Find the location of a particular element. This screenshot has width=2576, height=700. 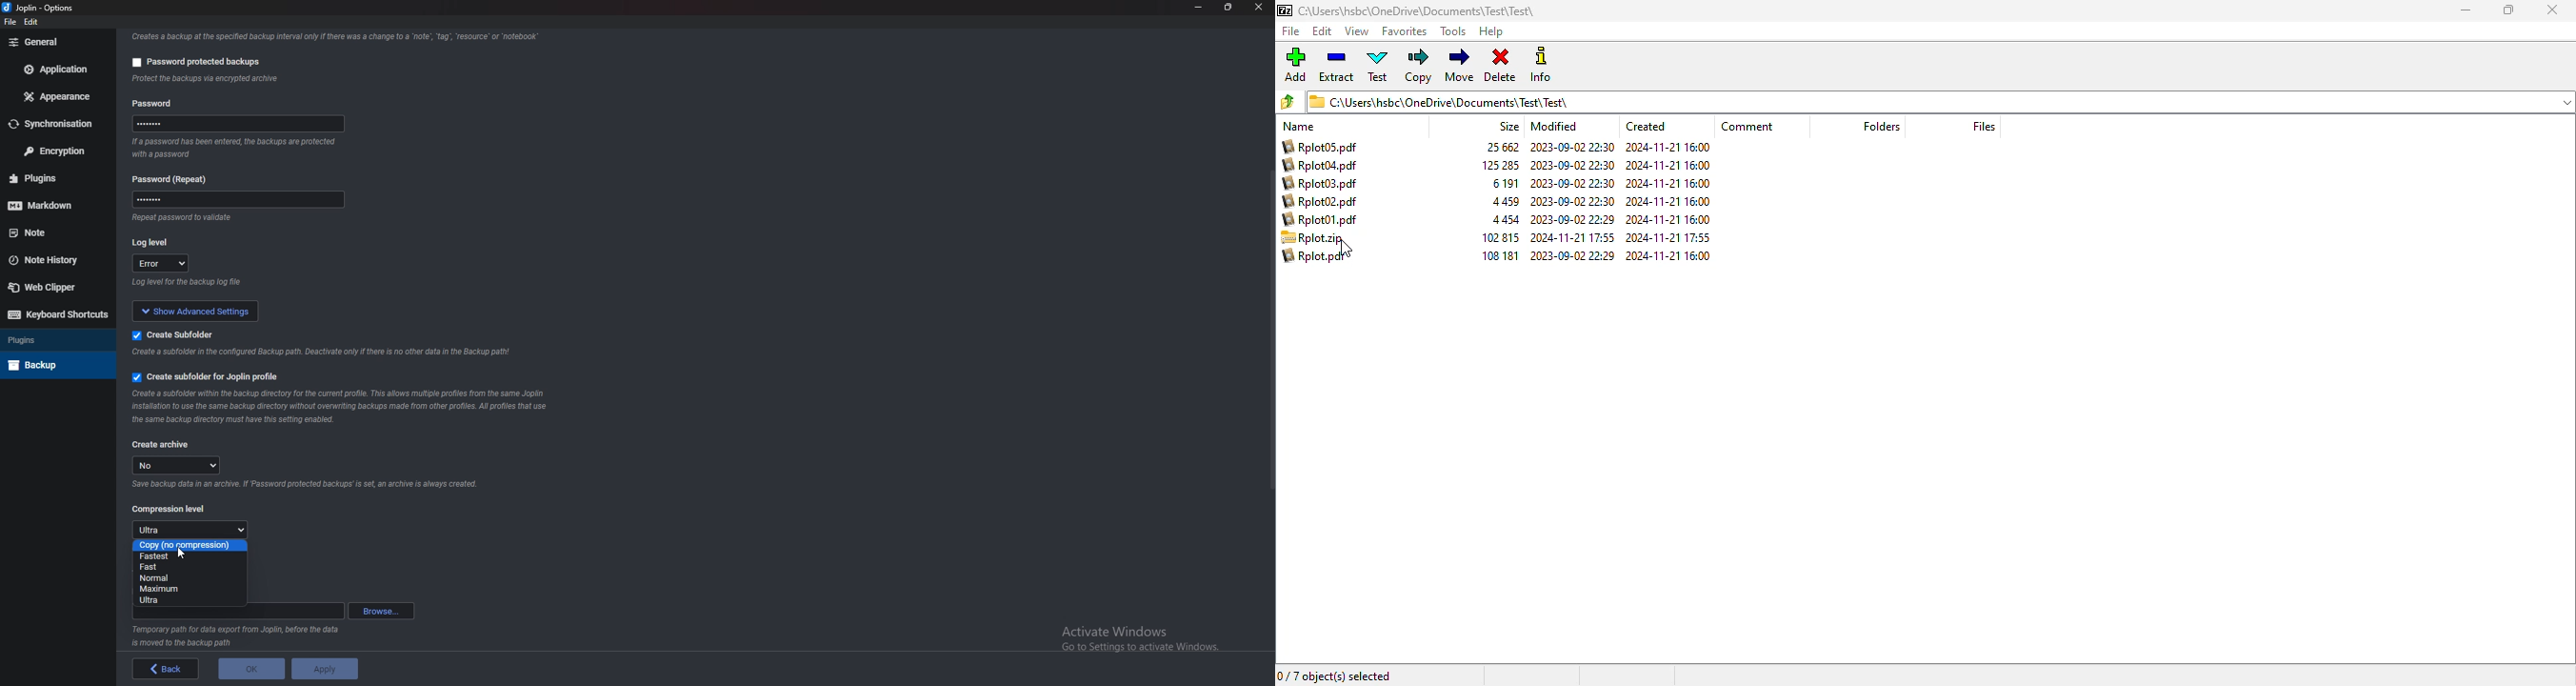

Resize is located at coordinates (1230, 7).